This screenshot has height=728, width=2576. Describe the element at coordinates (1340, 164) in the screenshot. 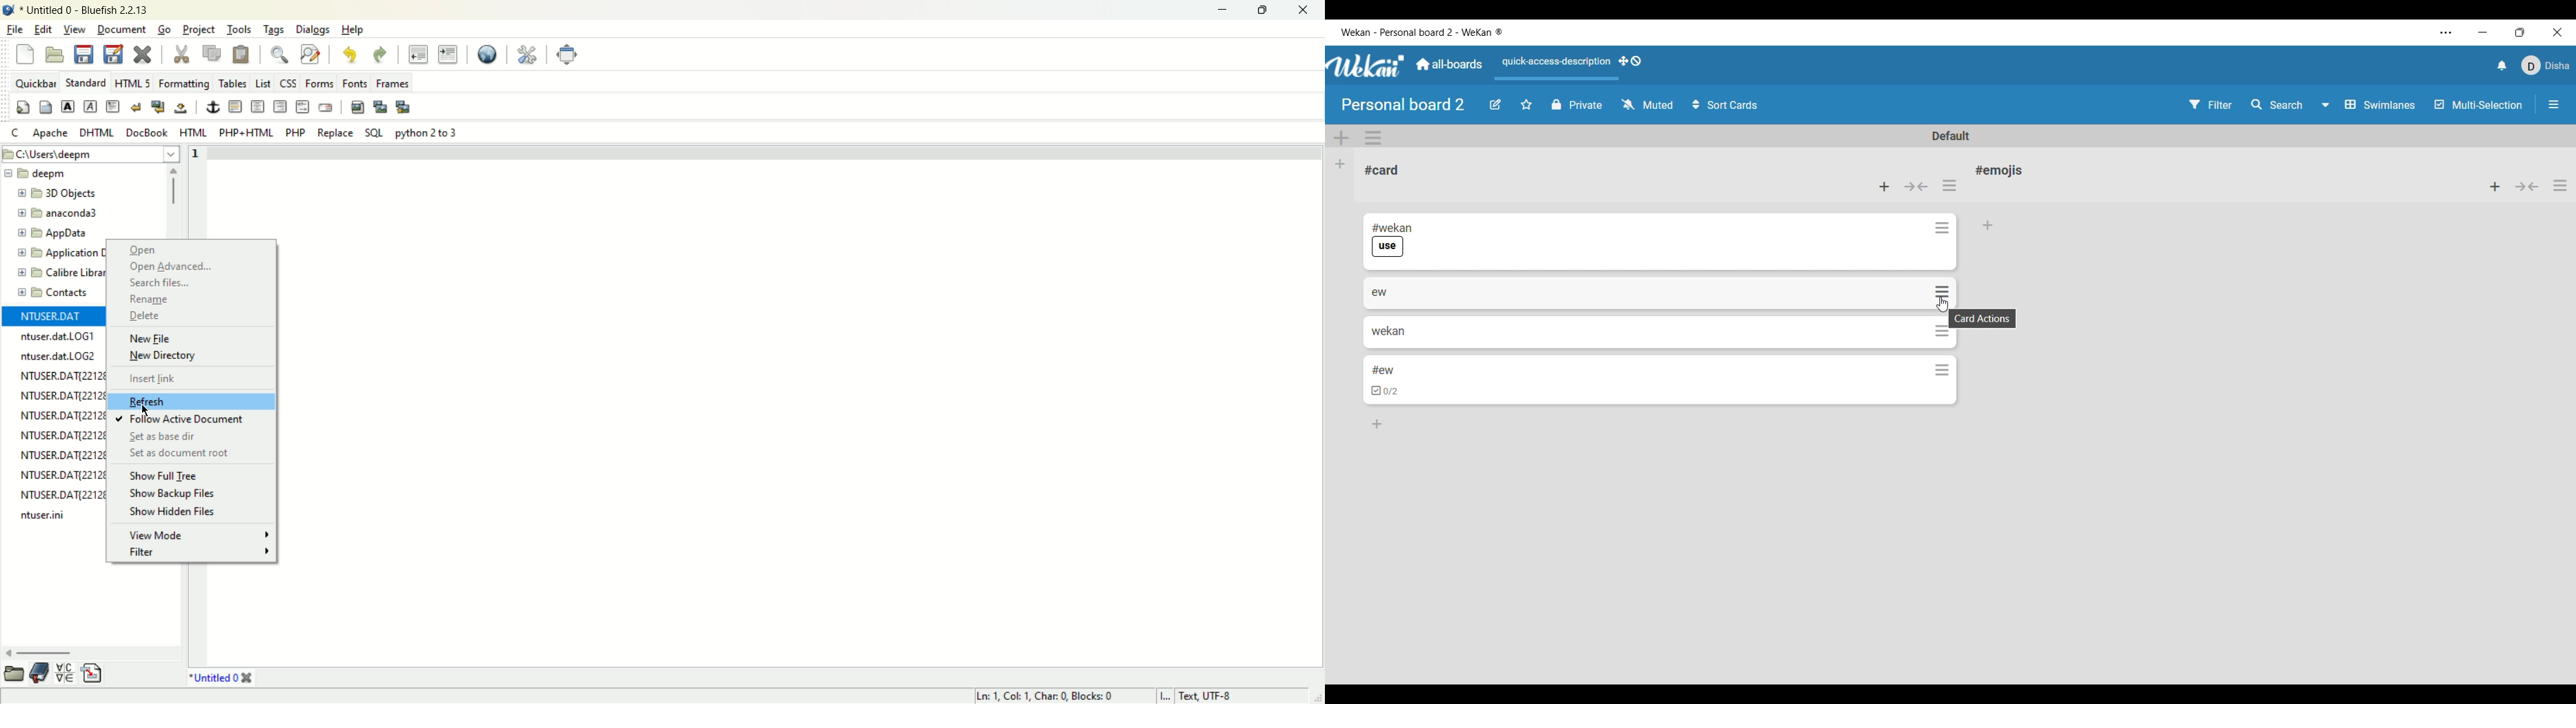

I see `Add list` at that location.